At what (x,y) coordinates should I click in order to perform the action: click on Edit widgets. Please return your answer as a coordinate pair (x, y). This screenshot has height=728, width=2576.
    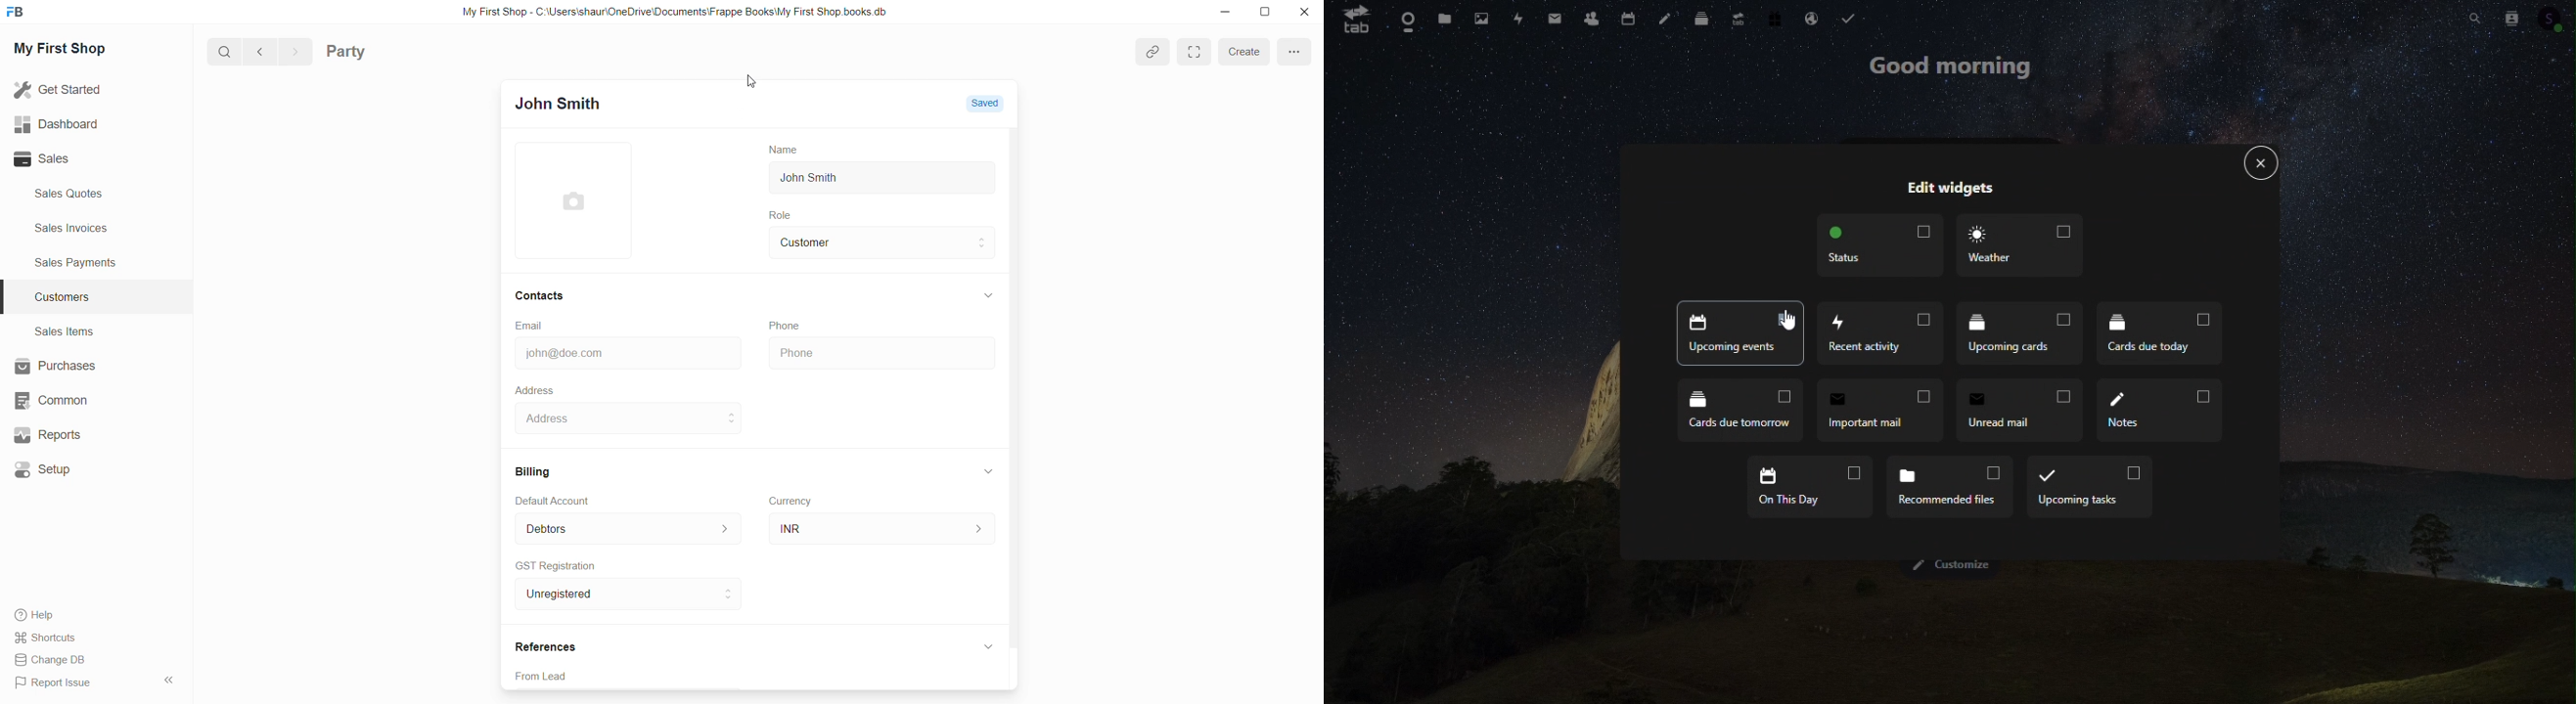
    Looking at the image, I should click on (1949, 189).